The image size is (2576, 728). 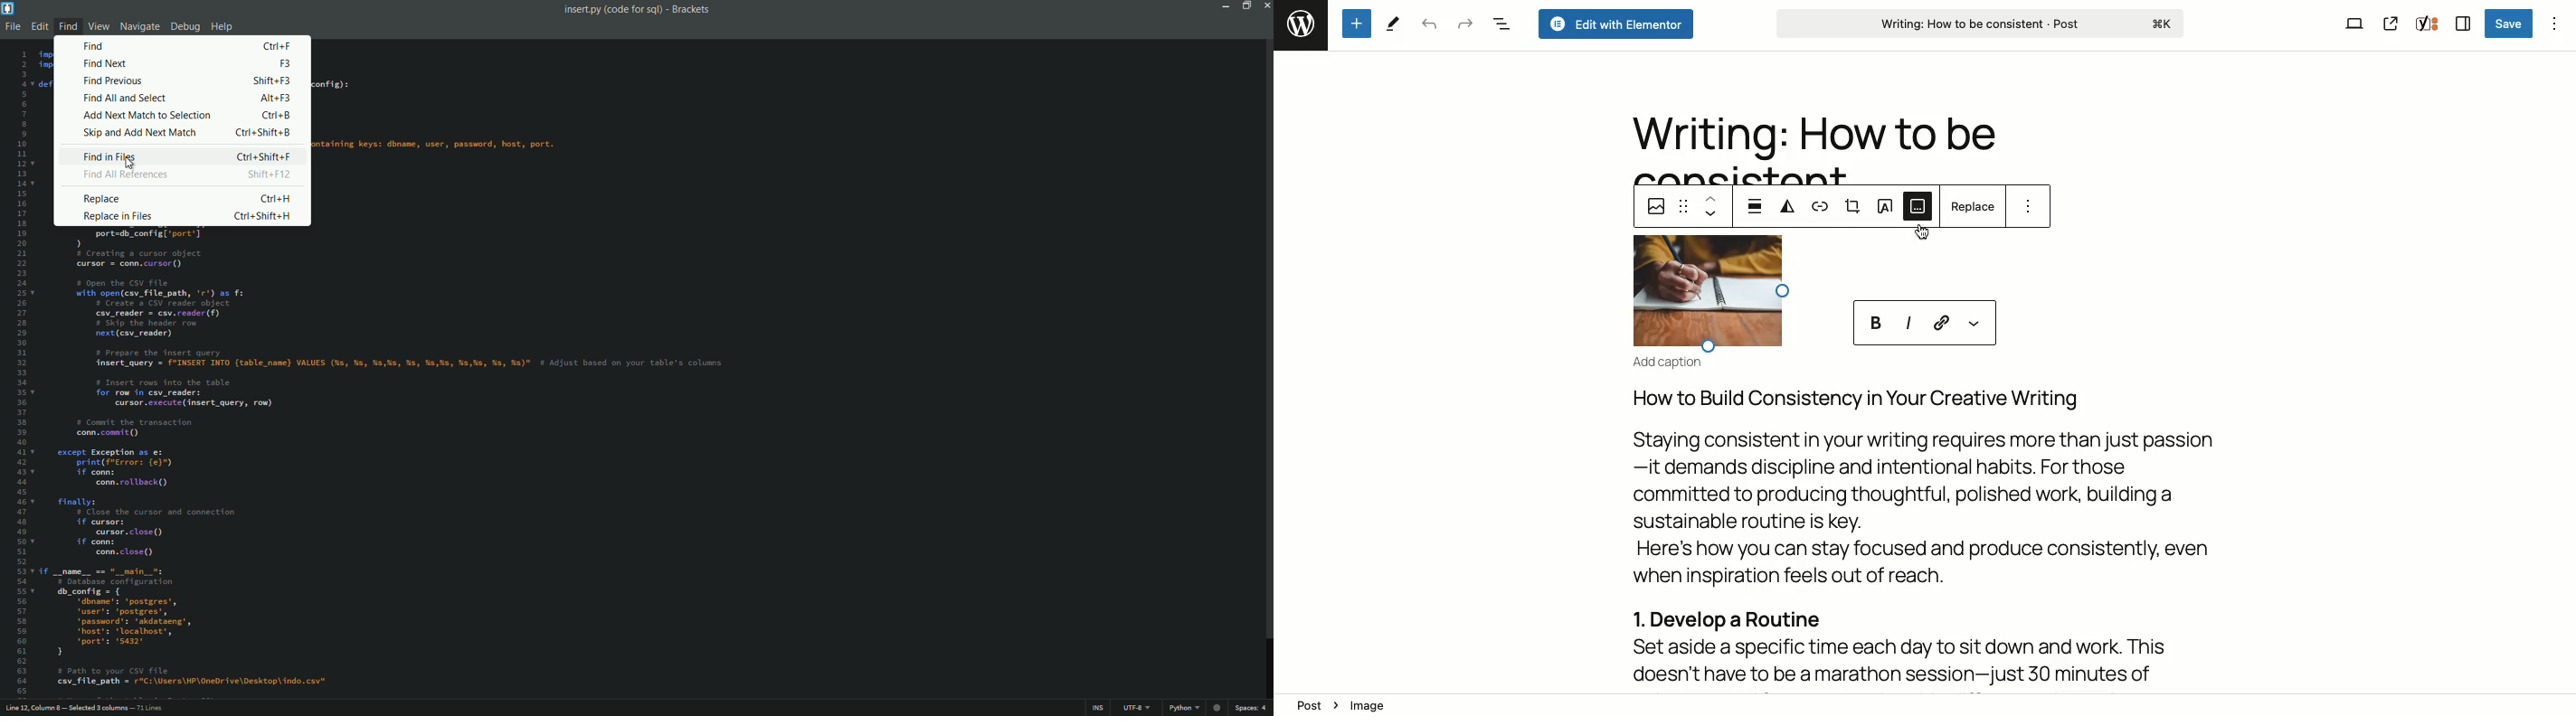 What do you see at coordinates (98, 27) in the screenshot?
I see `view menu` at bounding box center [98, 27].